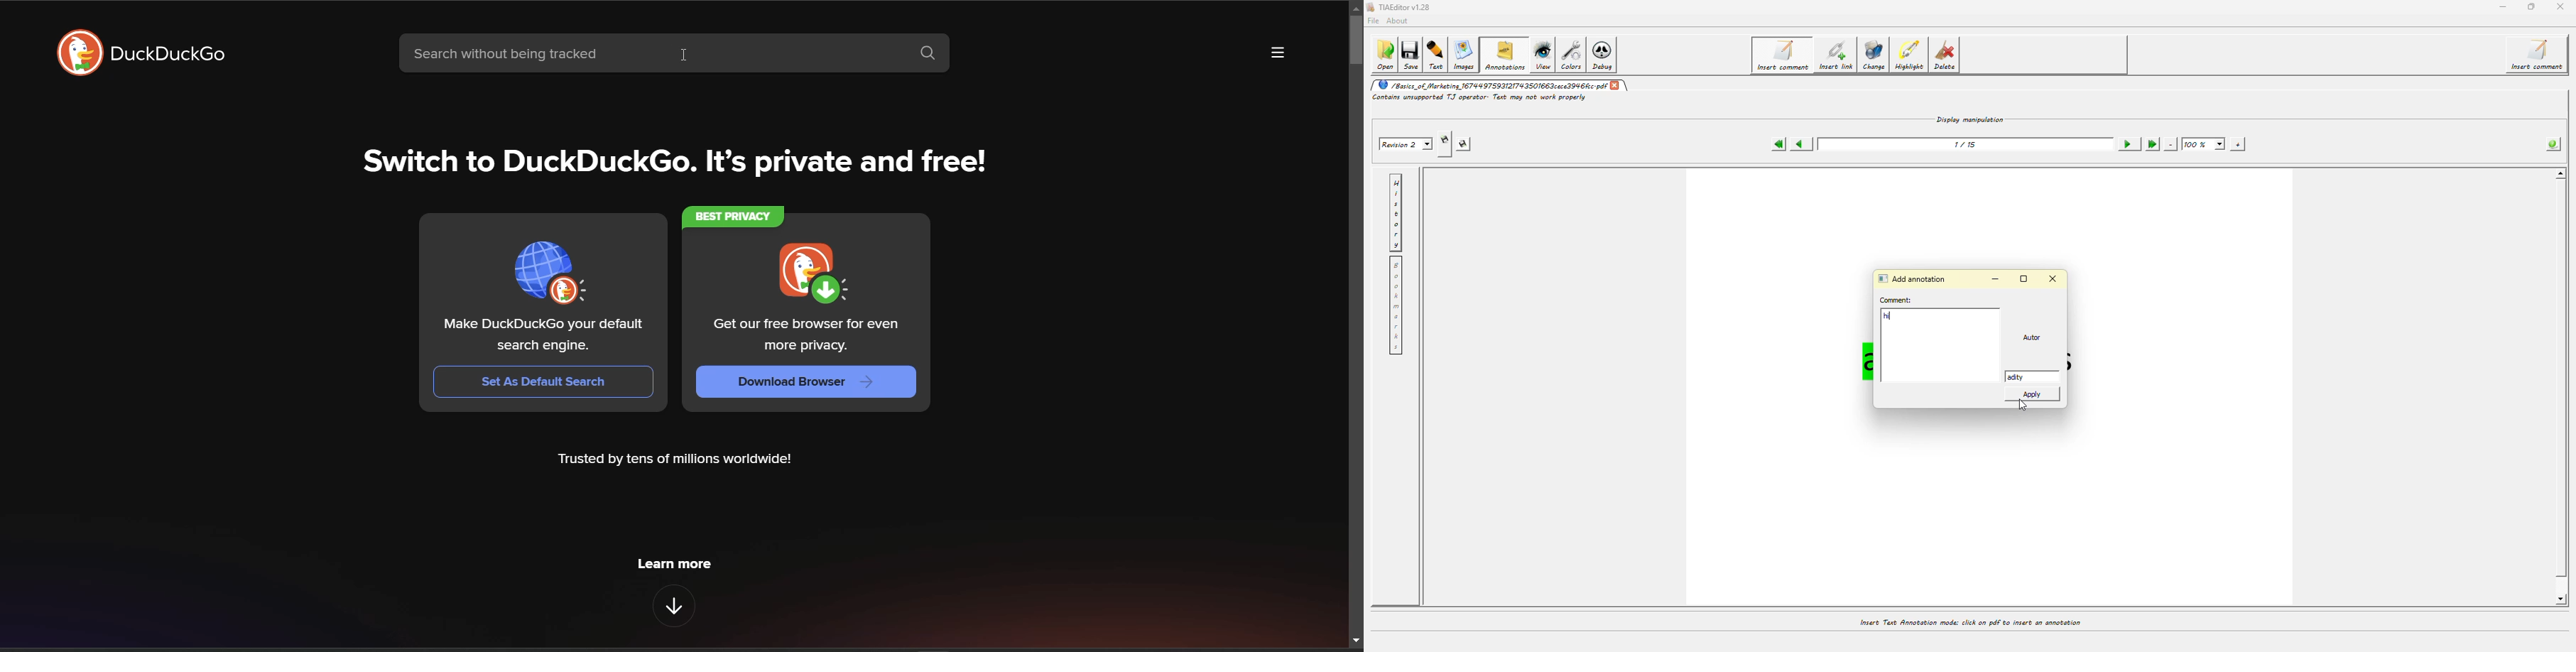  What do you see at coordinates (650, 56) in the screenshot?
I see `Search without being tracked` at bounding box center [650, 56].